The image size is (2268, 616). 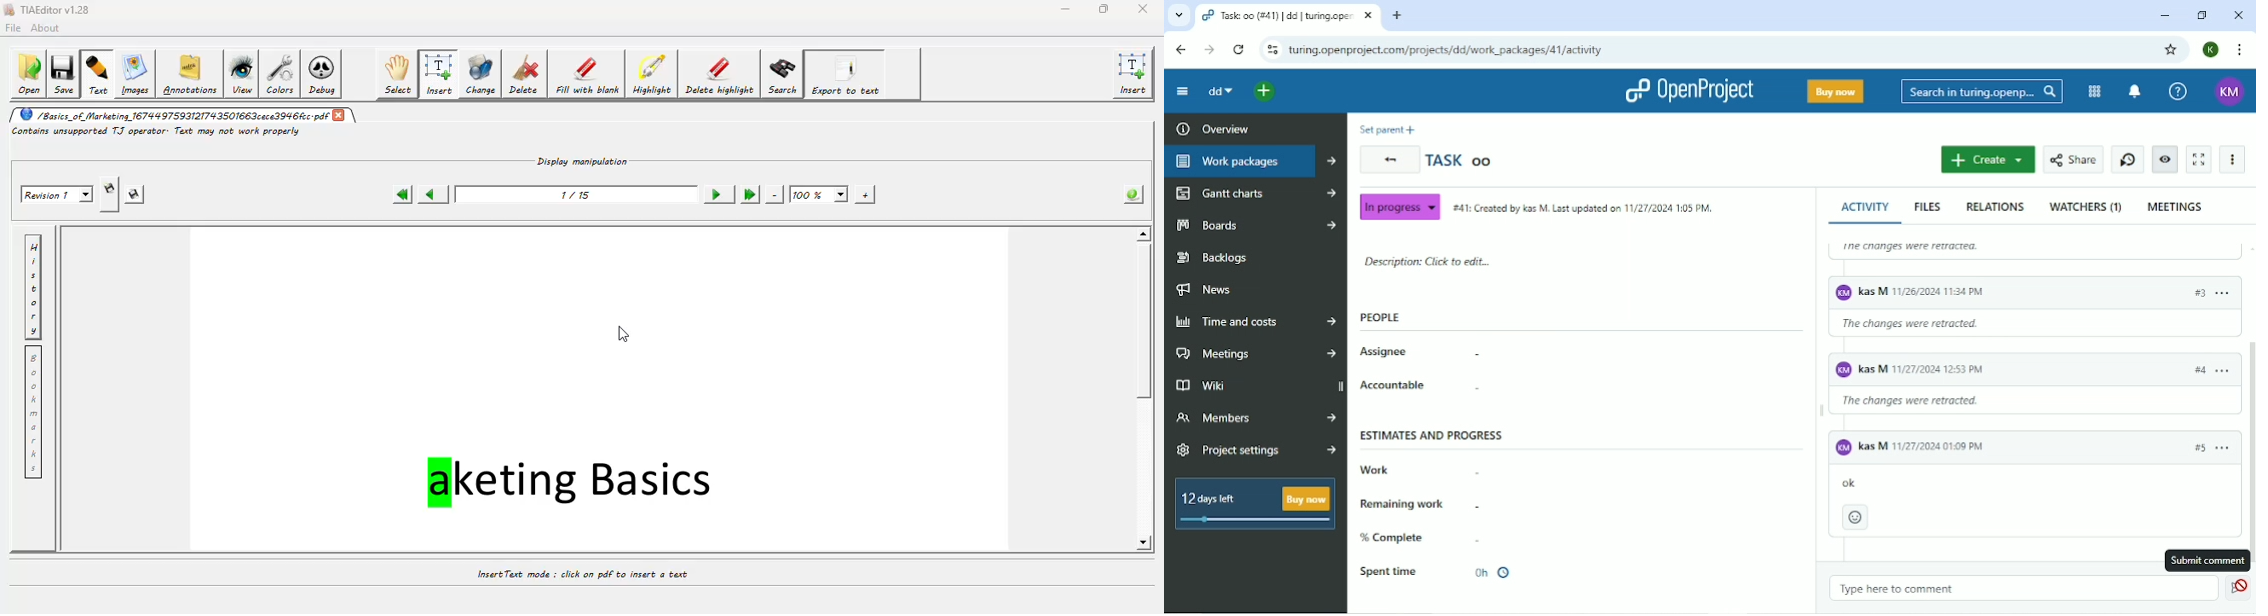 I want to click on Close, so click(x=2238, y=15).